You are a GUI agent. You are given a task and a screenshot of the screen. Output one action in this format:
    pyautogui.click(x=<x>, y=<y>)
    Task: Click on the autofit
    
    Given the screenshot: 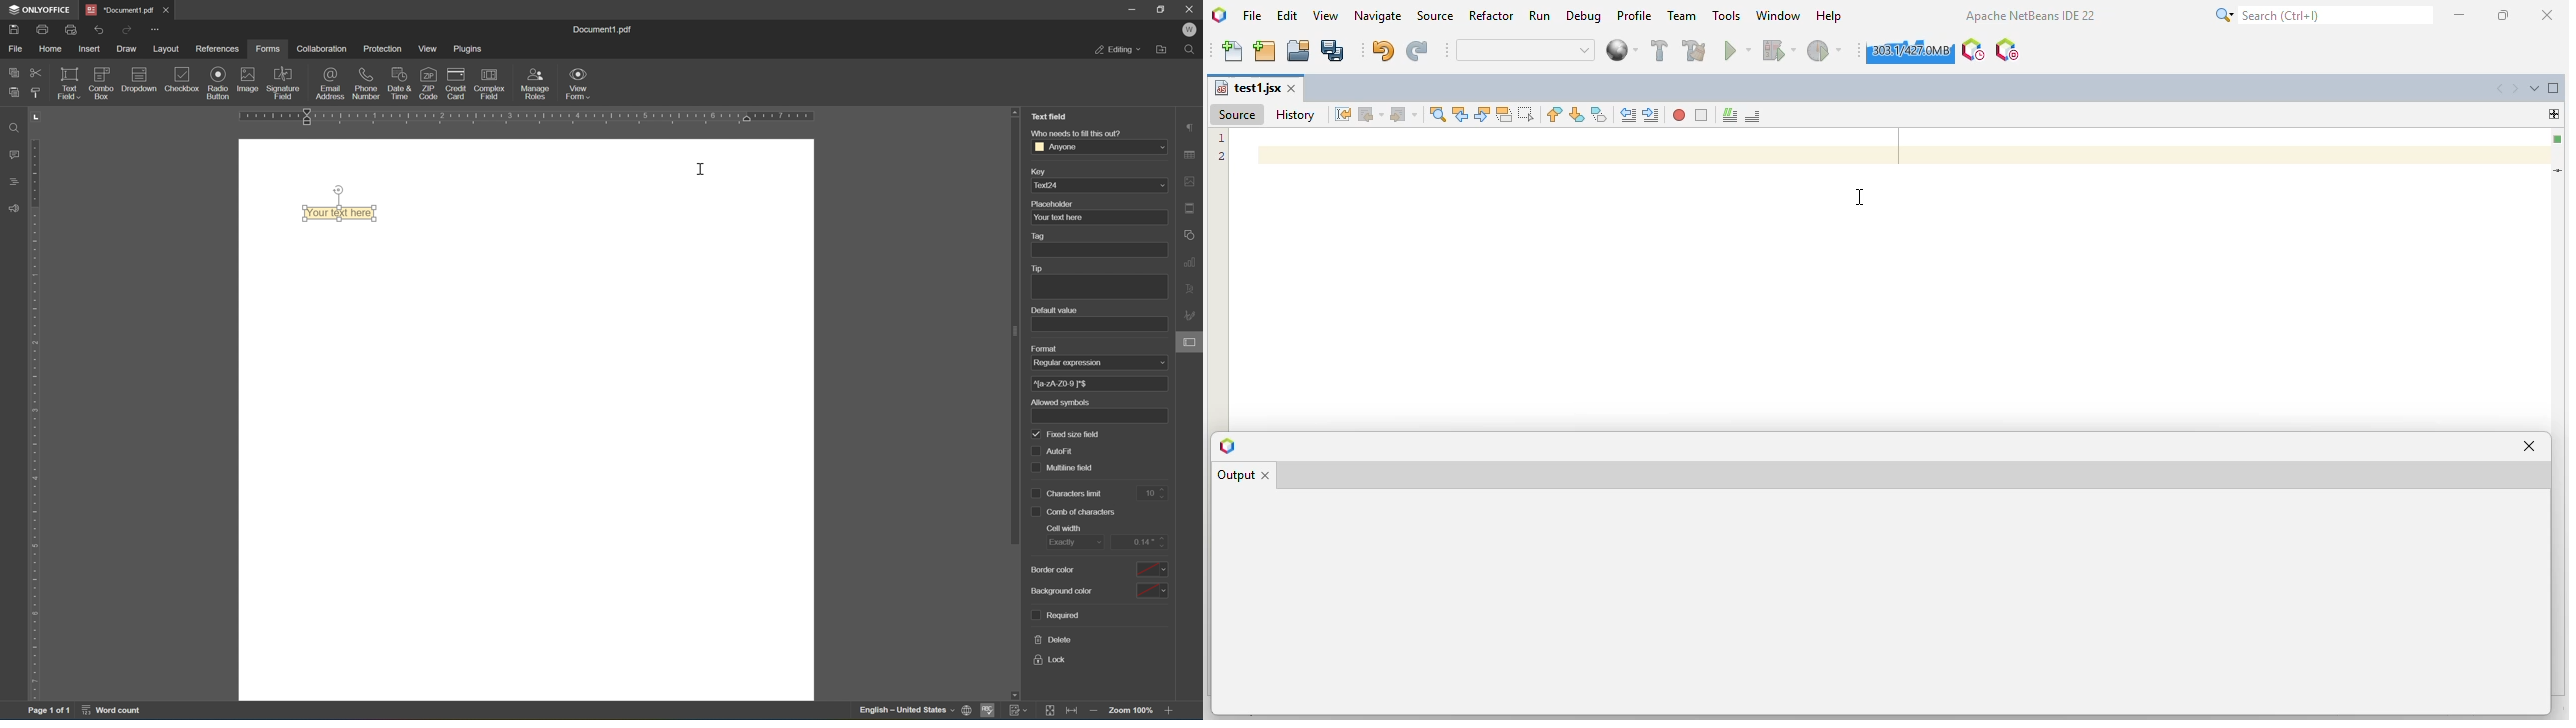 What is the action you would take?
    pyautogui.click(x=1056, y=451)
    